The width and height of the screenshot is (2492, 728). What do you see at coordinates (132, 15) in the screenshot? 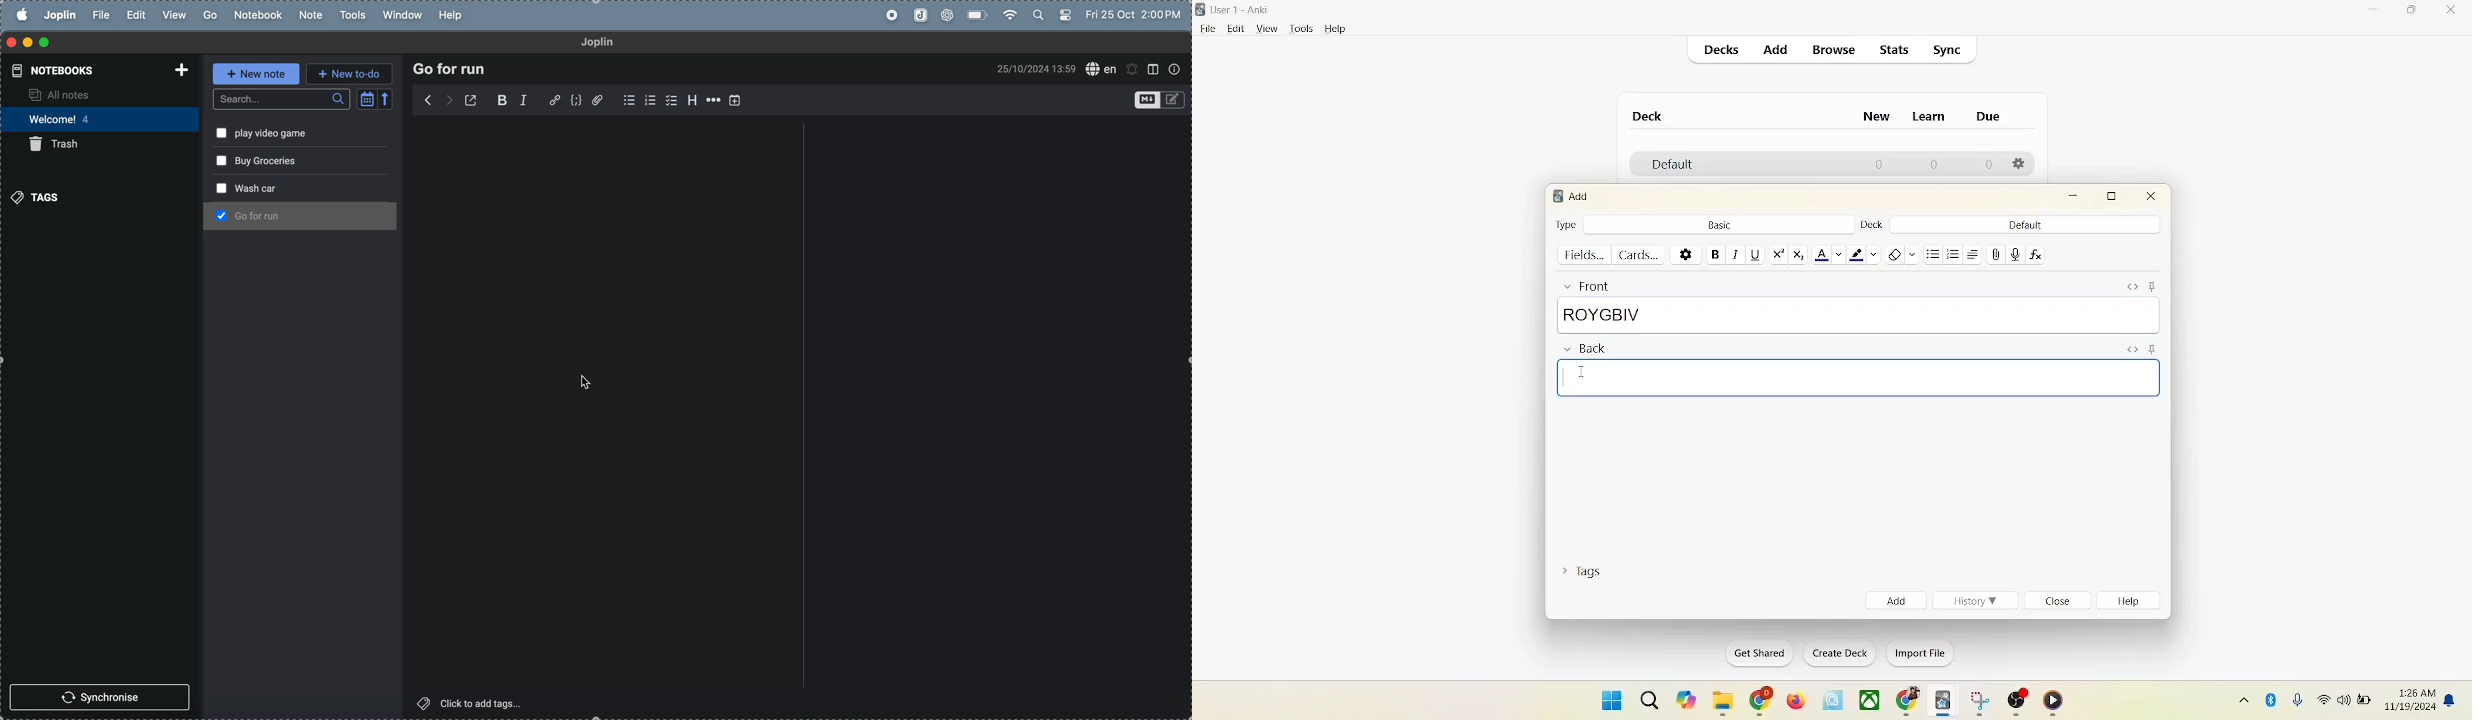
I see `edit` at bounding box center [132, 15].